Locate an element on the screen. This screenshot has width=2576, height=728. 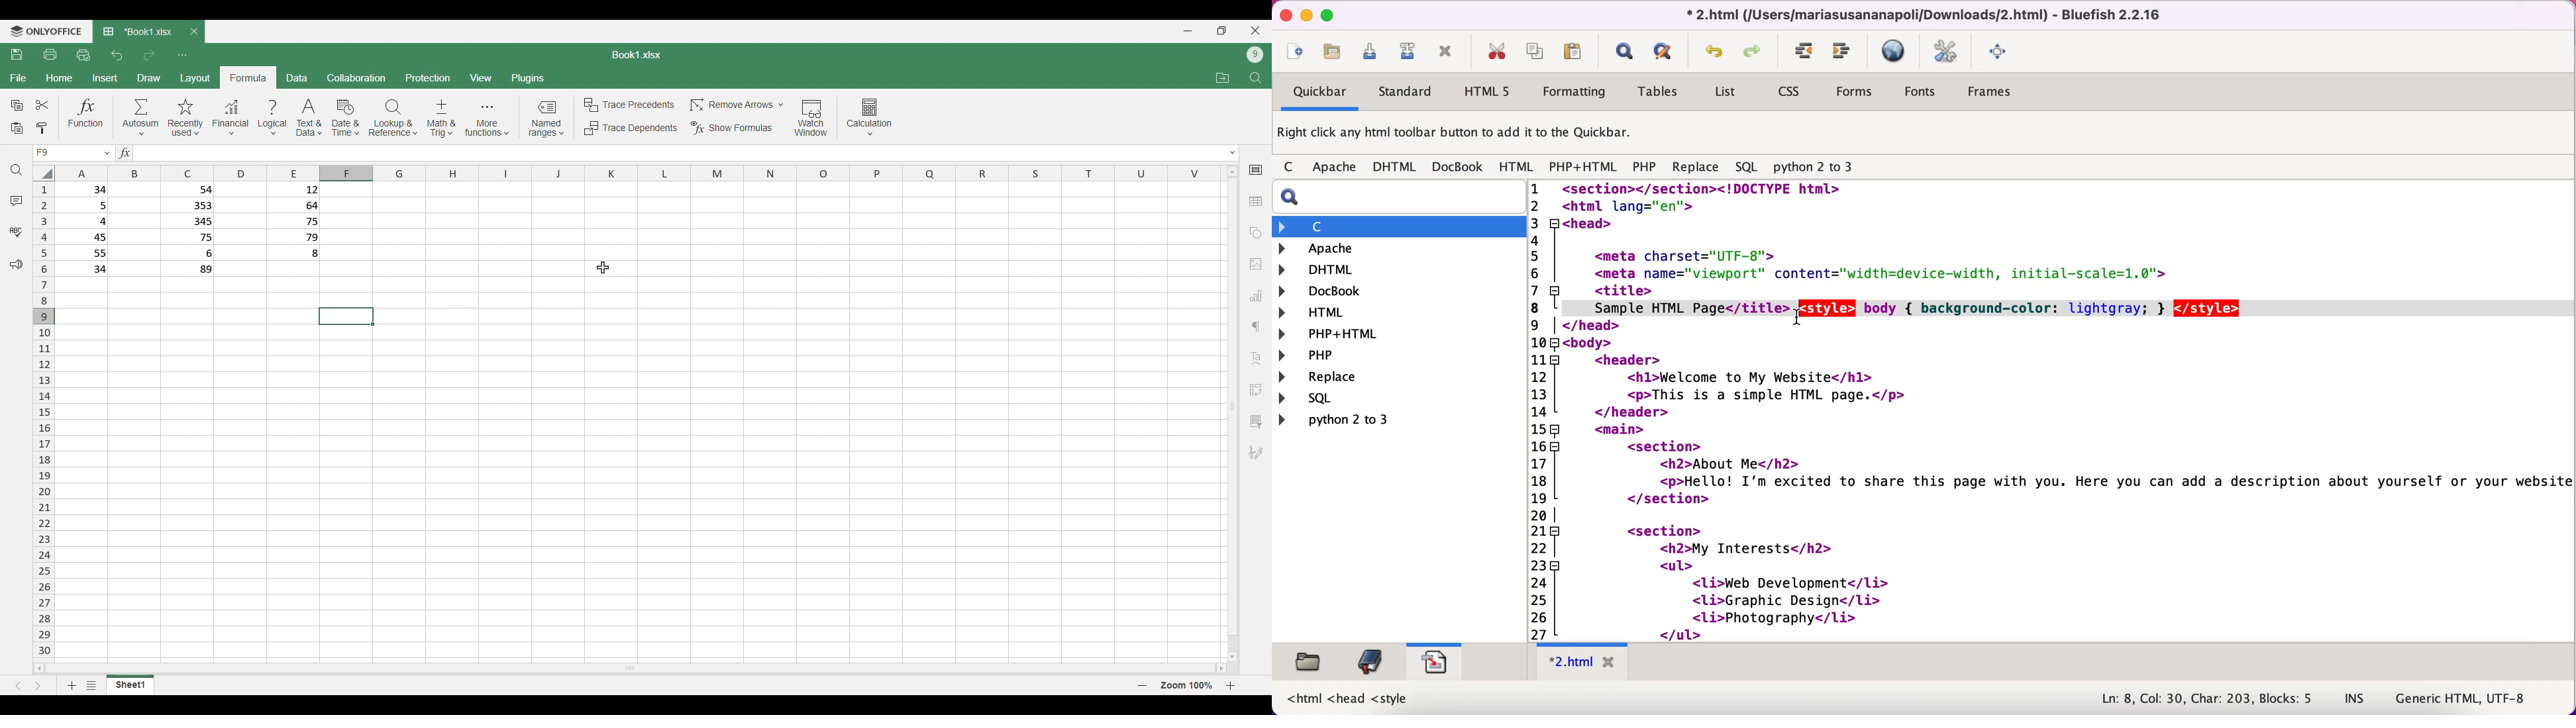
Named ranges is located at coordinates (546, 119).